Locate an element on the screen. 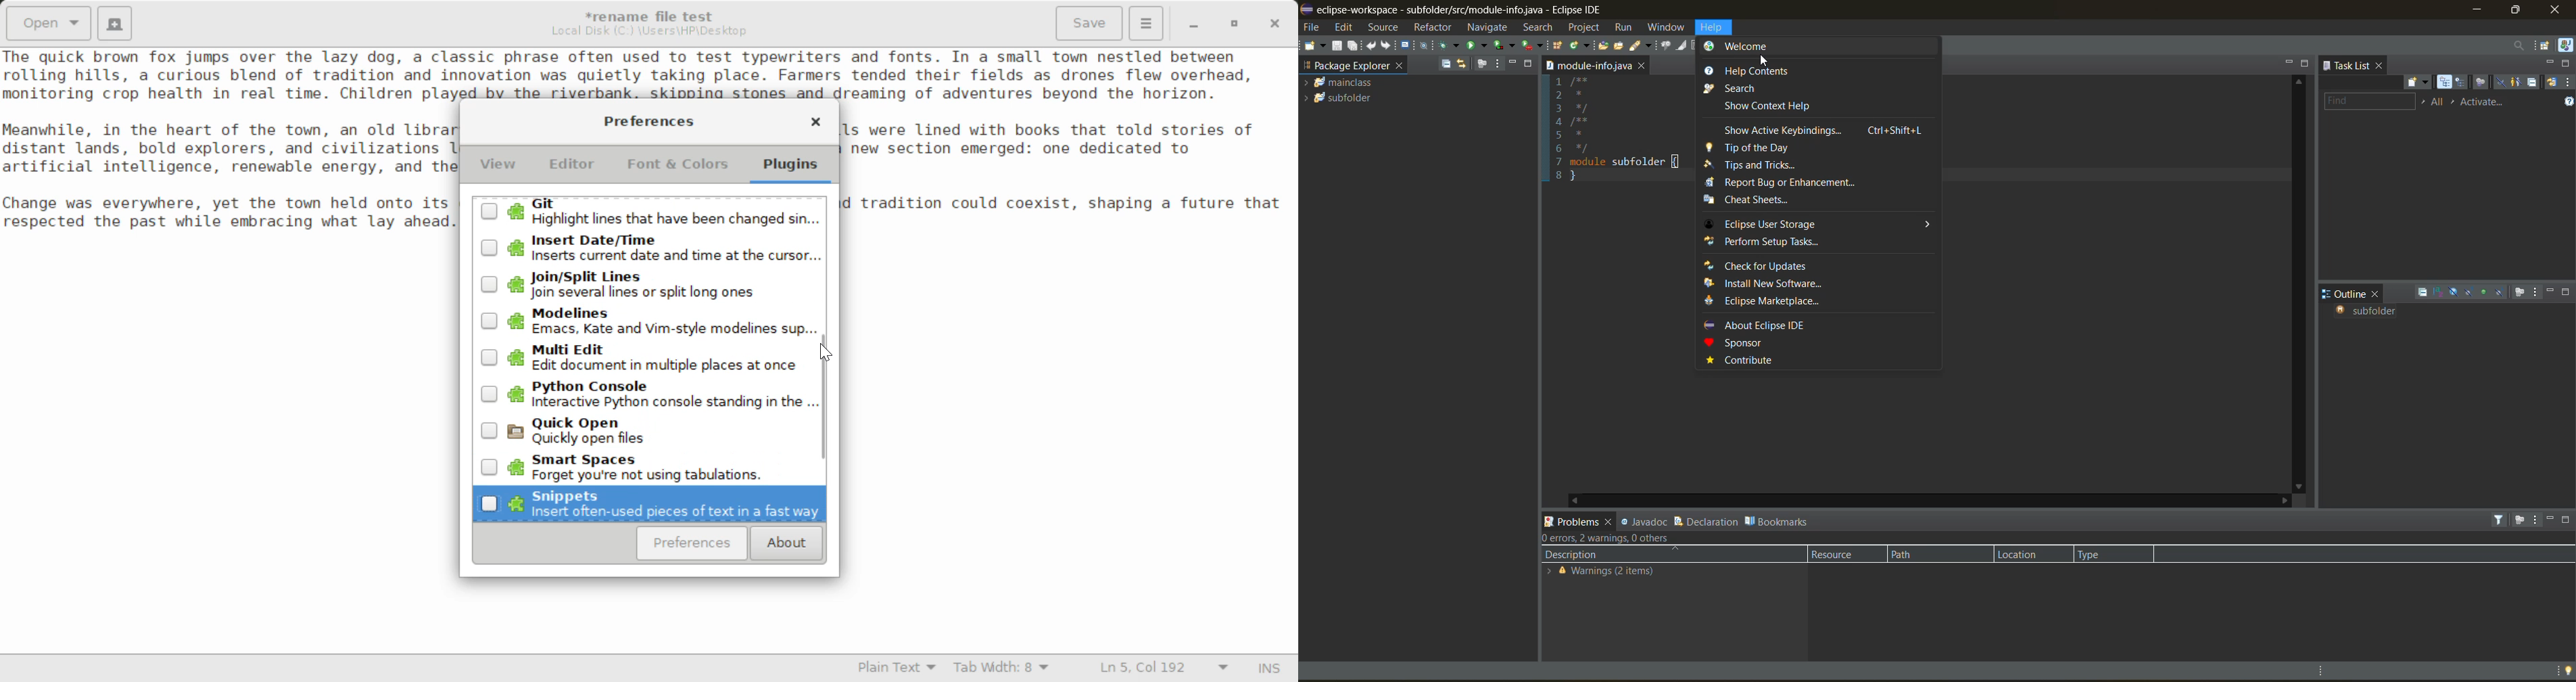 The width and height of the screenshot is (2576, 700). open perspective is located at coordinates (2545, 45).